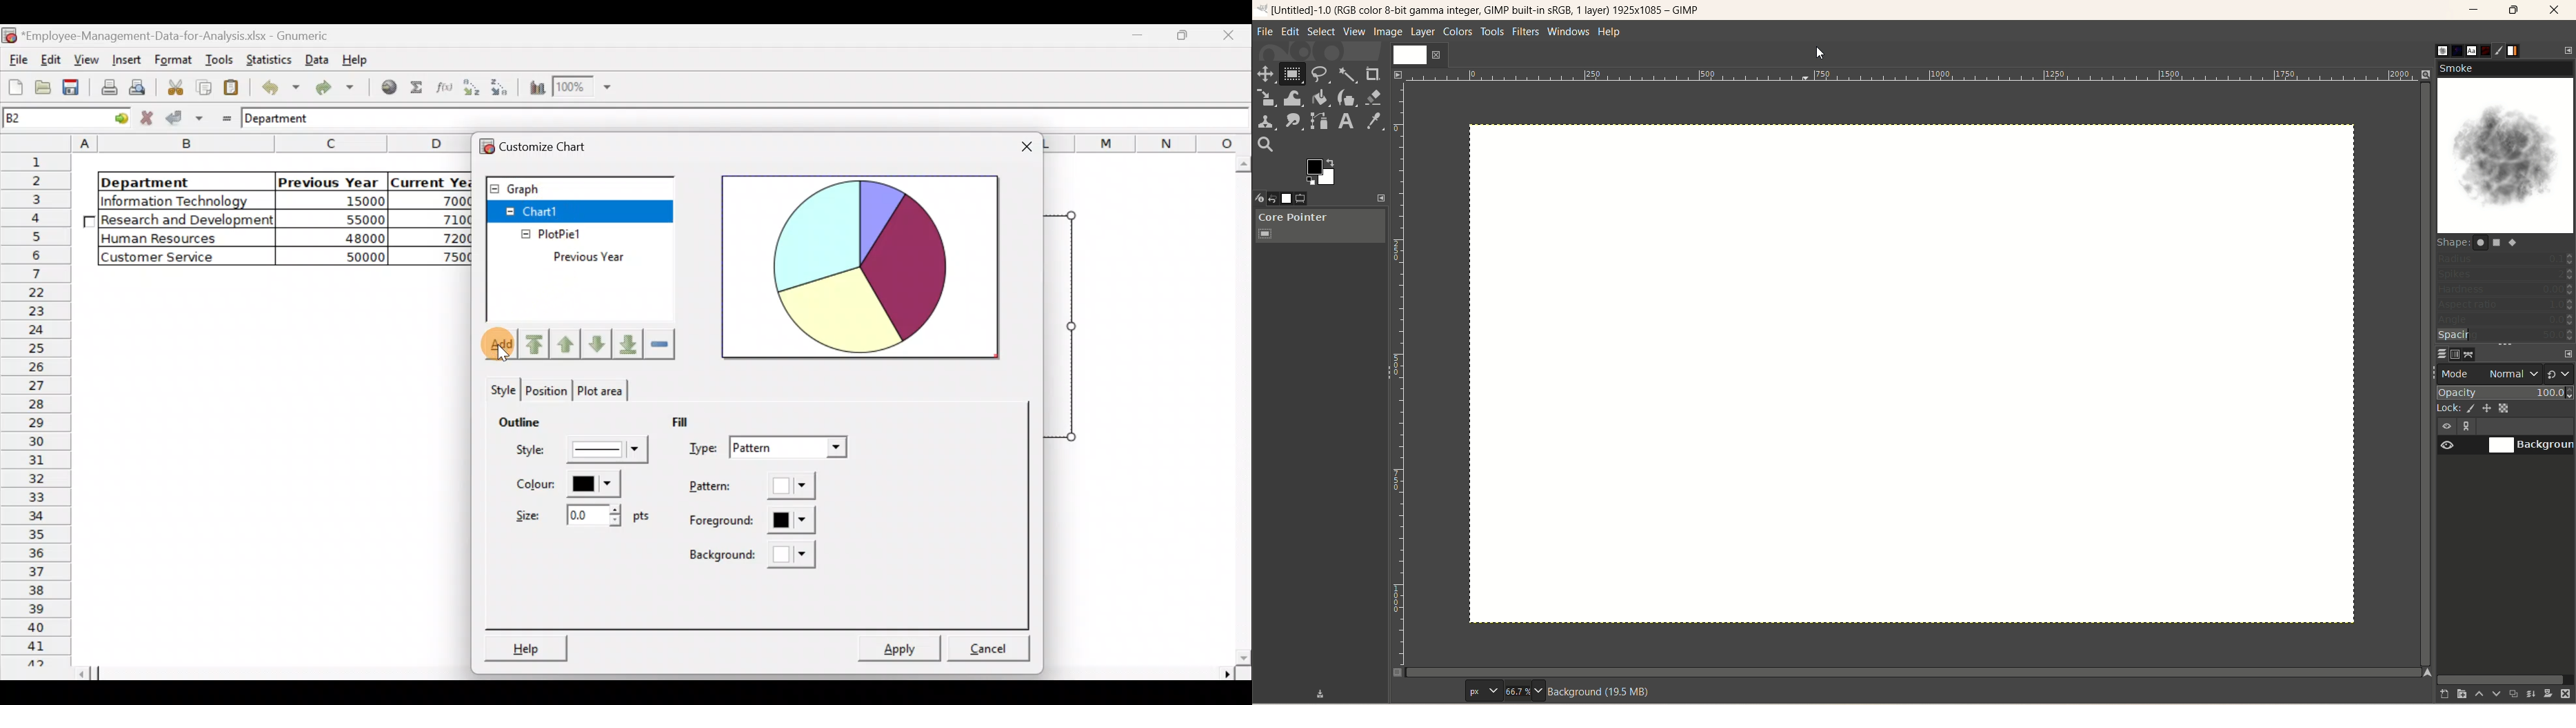 The width and height of the screenshot is (2576, 728). Describe the element at coordinates (1240, 411) in the screenshot. I see `Scroll bar` at that location.